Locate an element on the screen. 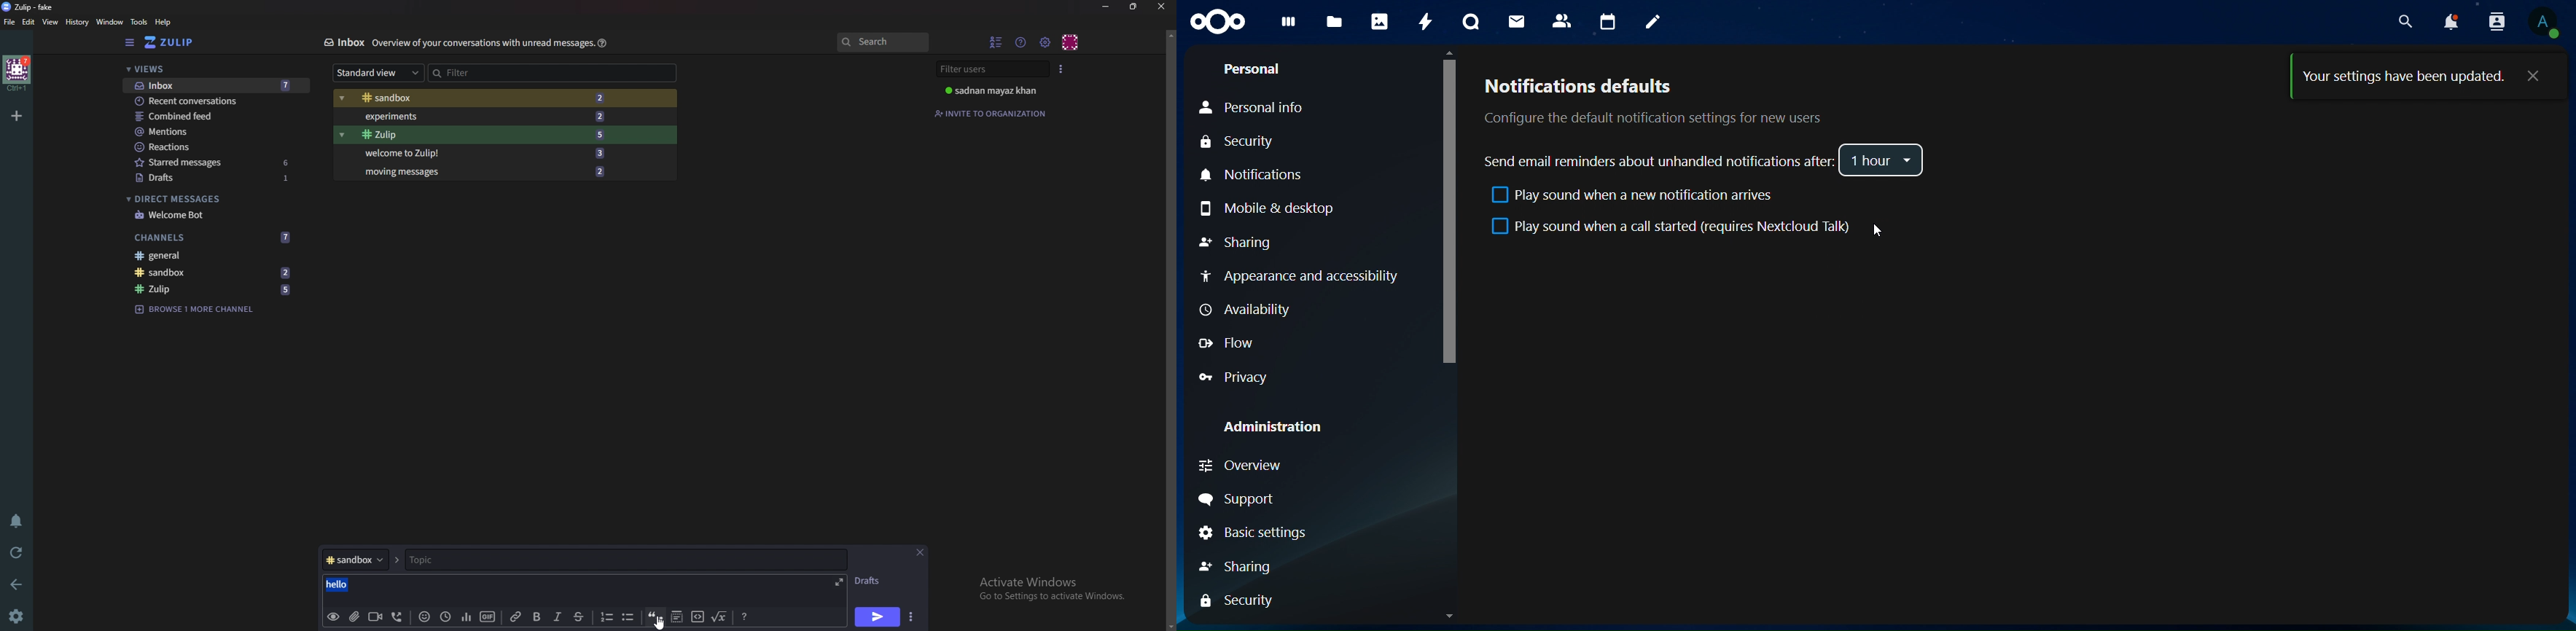 The height and width of the screenshot is (644, 2576). File is located at coordinates (10, 22).